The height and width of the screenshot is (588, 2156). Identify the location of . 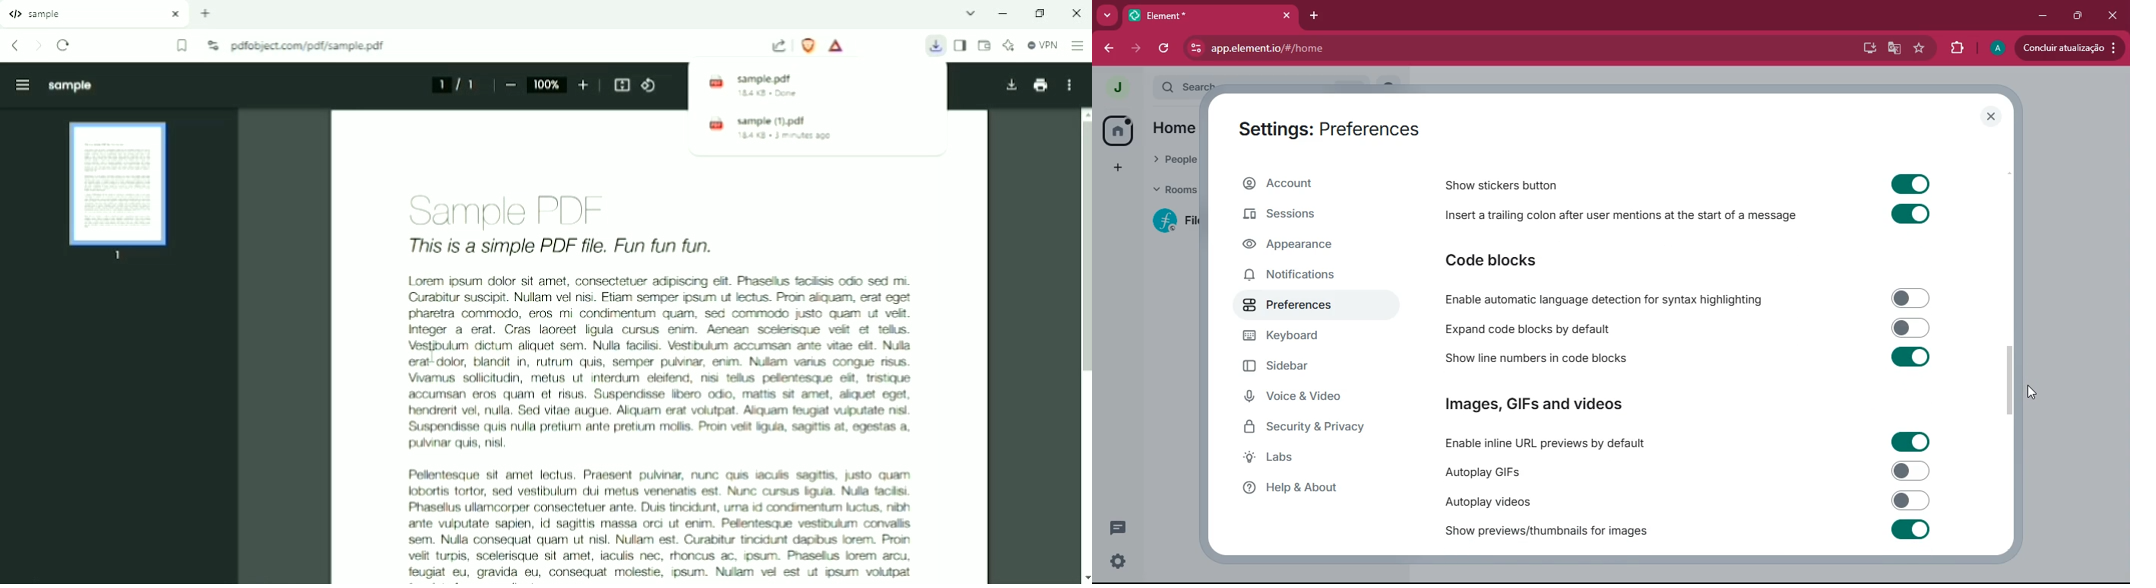
(1912, 500).